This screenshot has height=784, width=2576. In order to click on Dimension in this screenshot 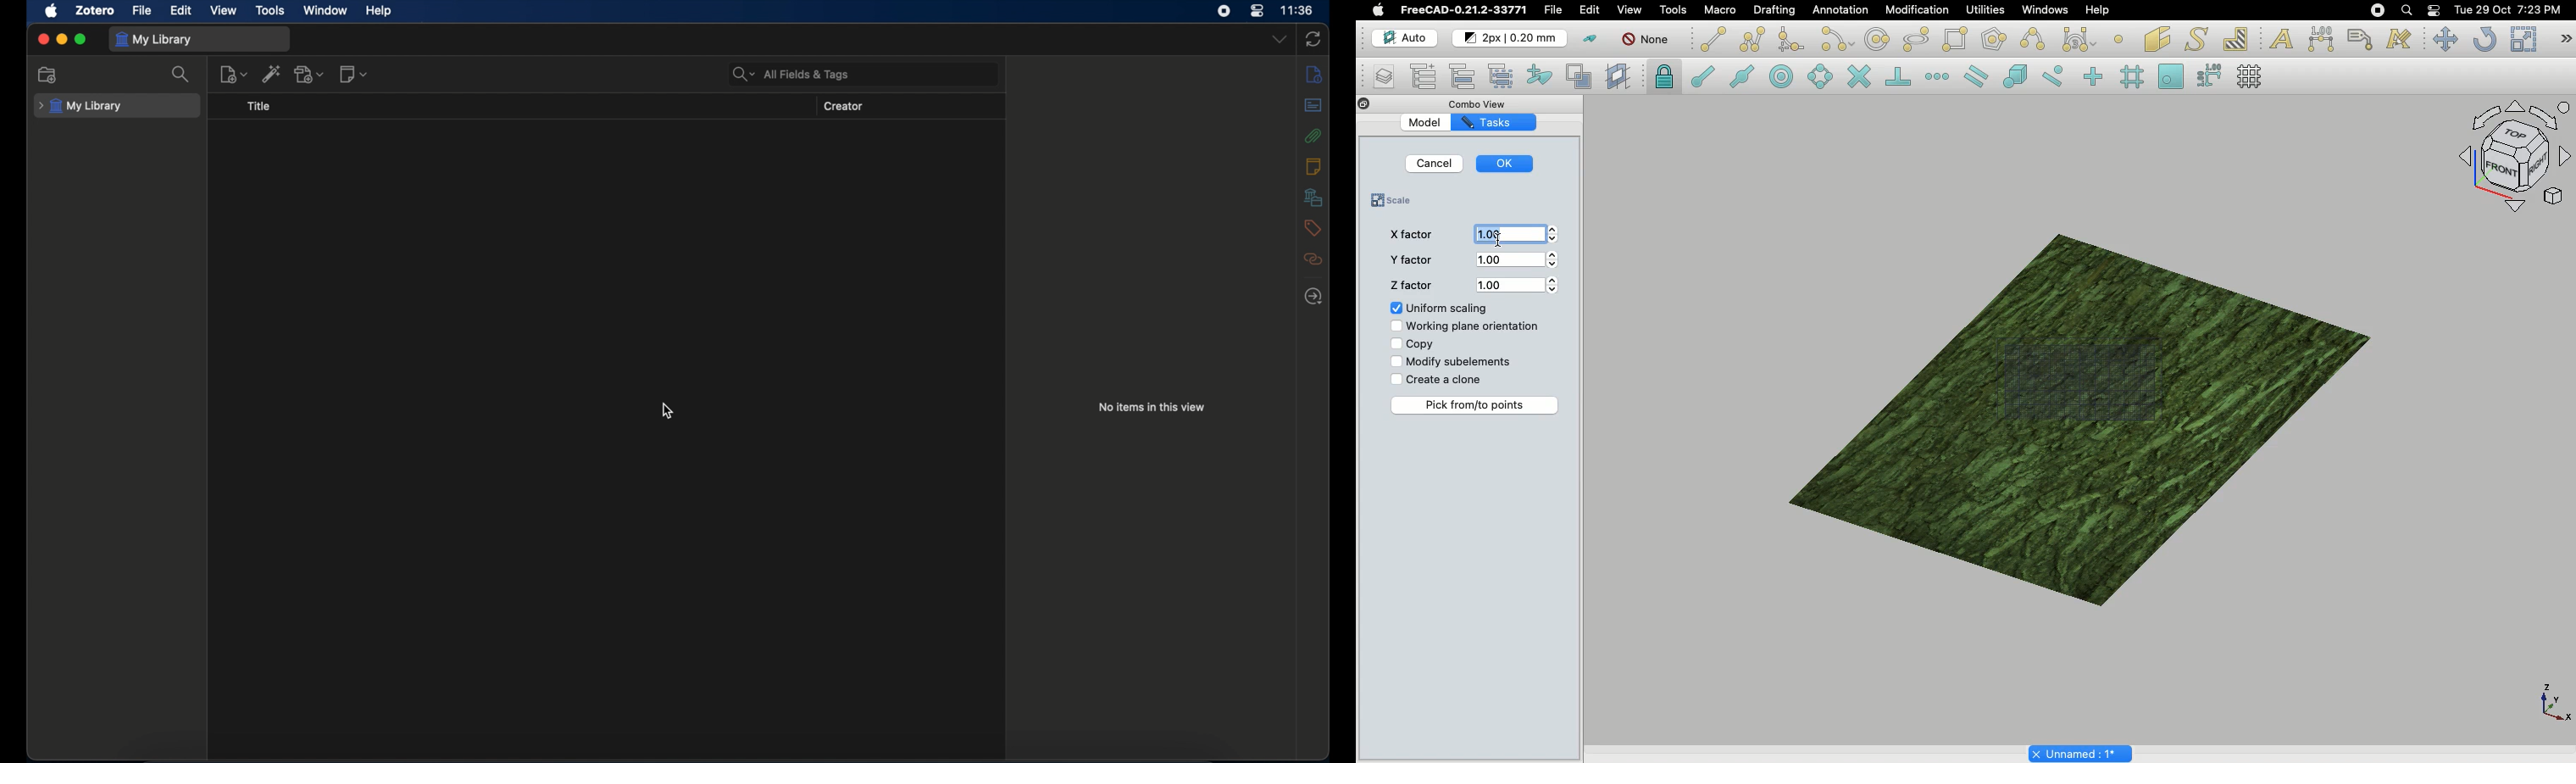, I will do `click(2319, 38)`.